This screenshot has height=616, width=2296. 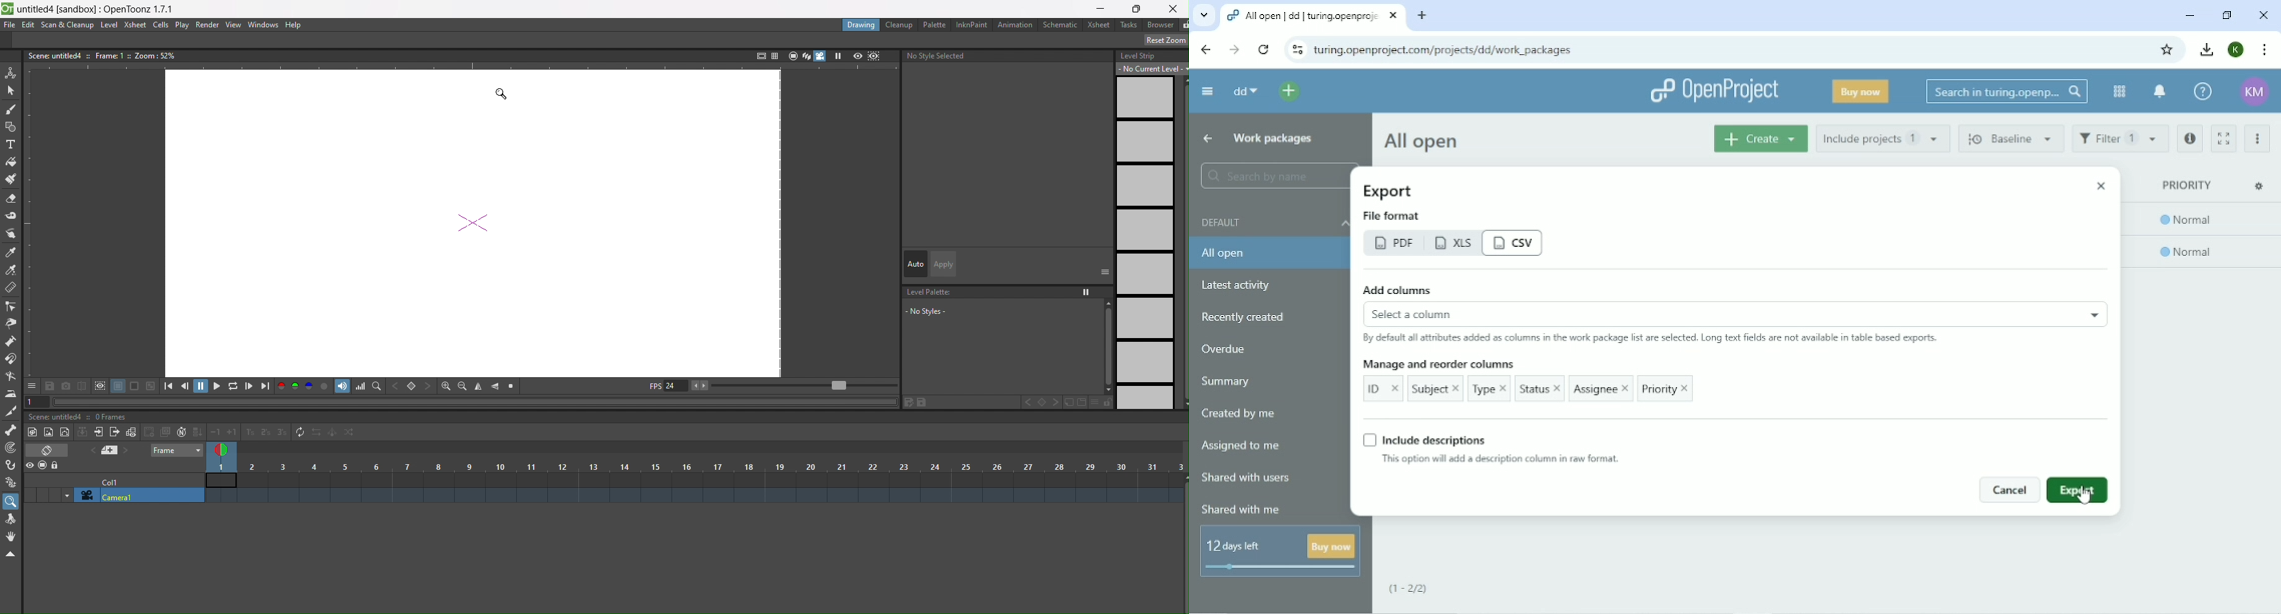 What do you see at coordinates (309, 386) in the screenshot?
I see `` at bounding box center [309, 386].